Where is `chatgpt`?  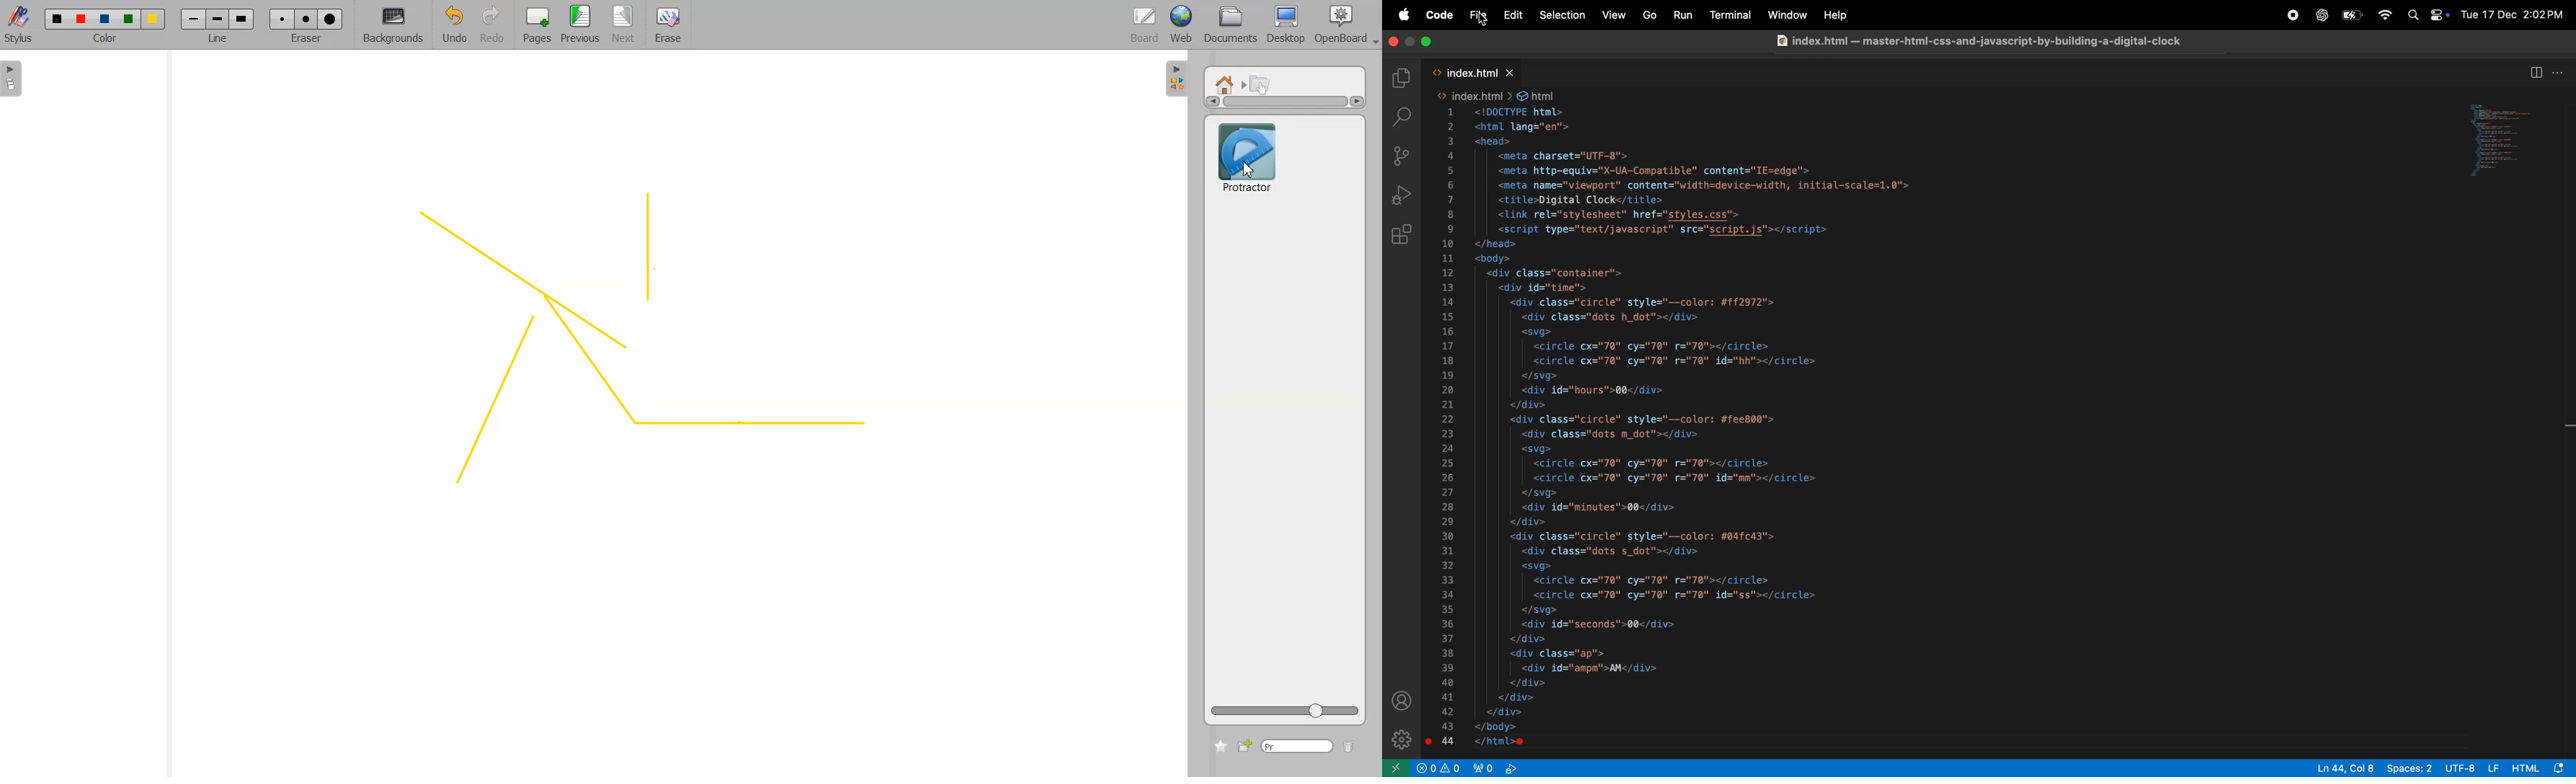
chatgpt is located at coordinates (2319, 15).